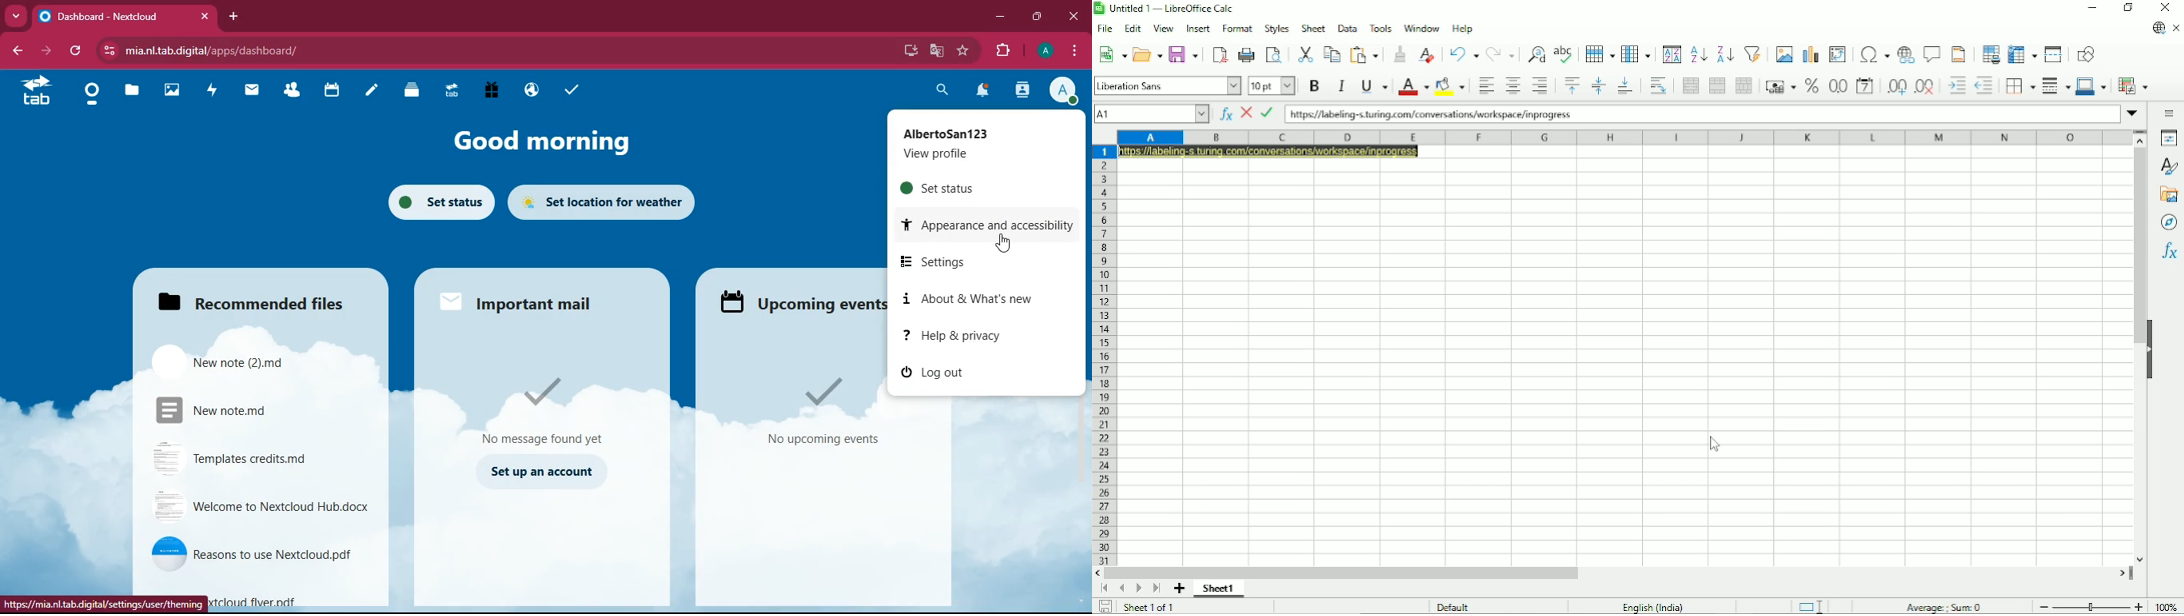  What do you see at coordinates (297, 90) in the screenshot?
I see `friends` at bounding box center [297, 90].